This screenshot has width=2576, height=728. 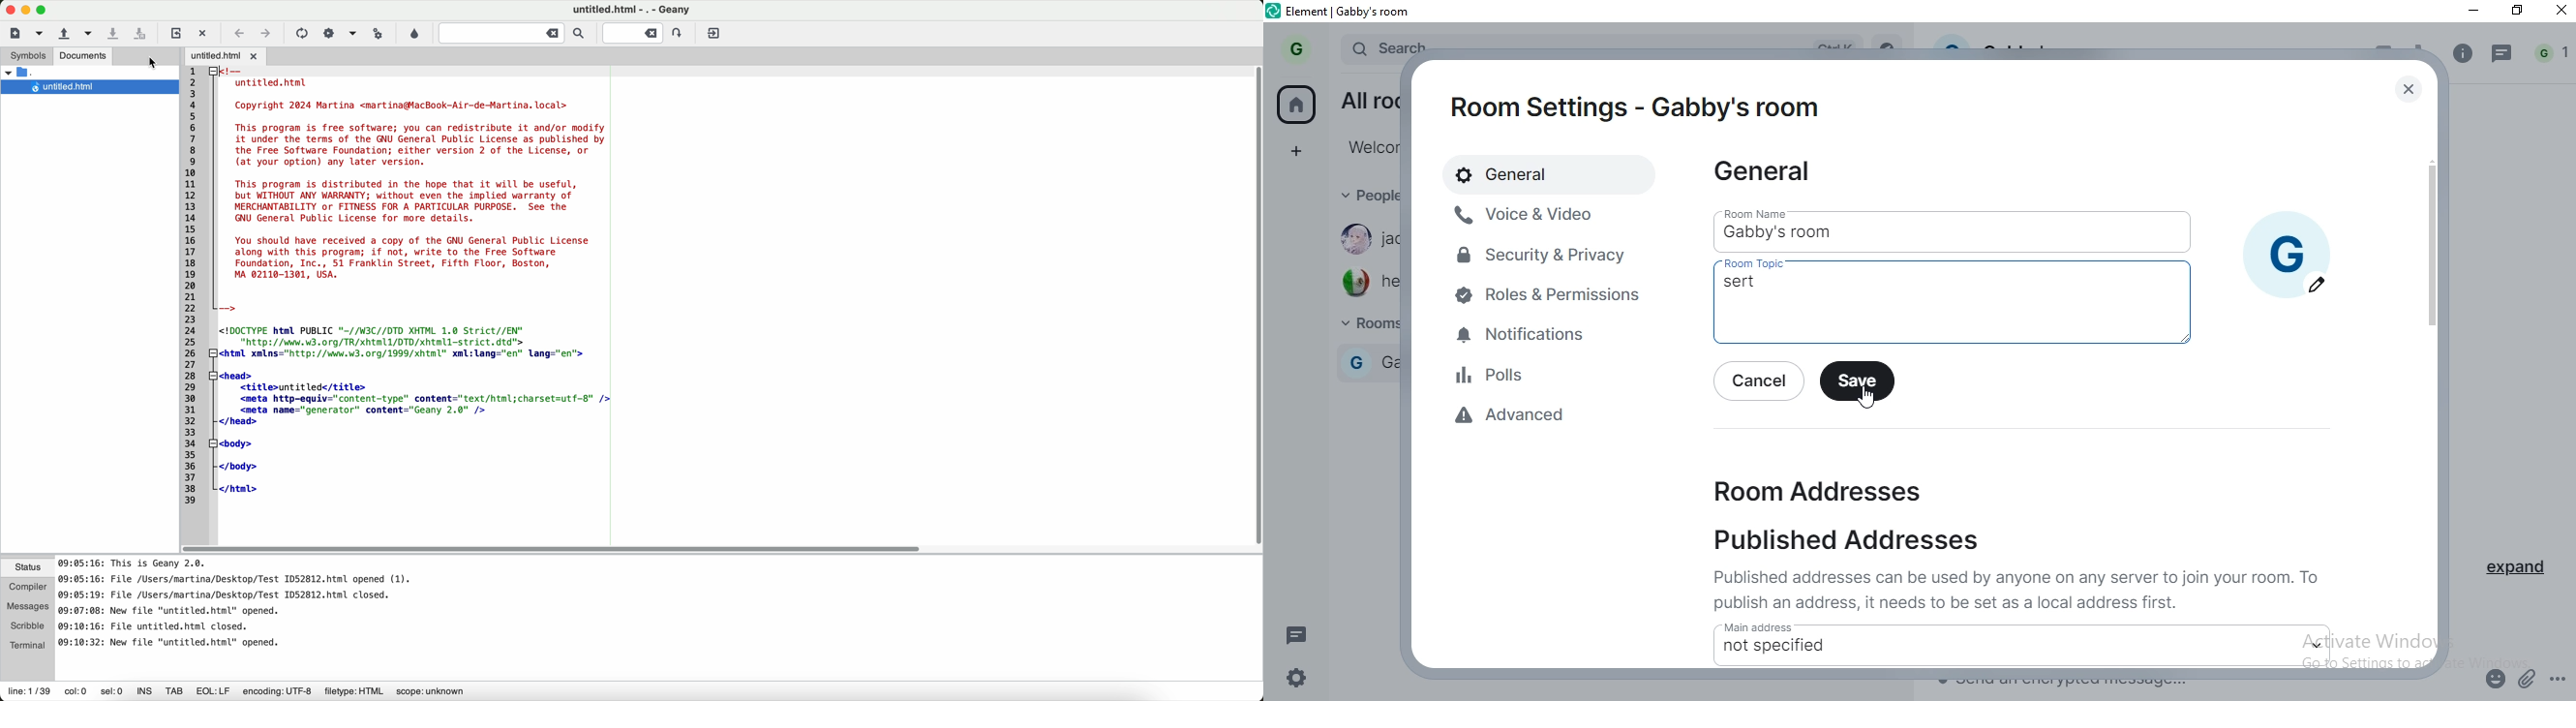 I want to click on general, so click(x=1531, y=173).